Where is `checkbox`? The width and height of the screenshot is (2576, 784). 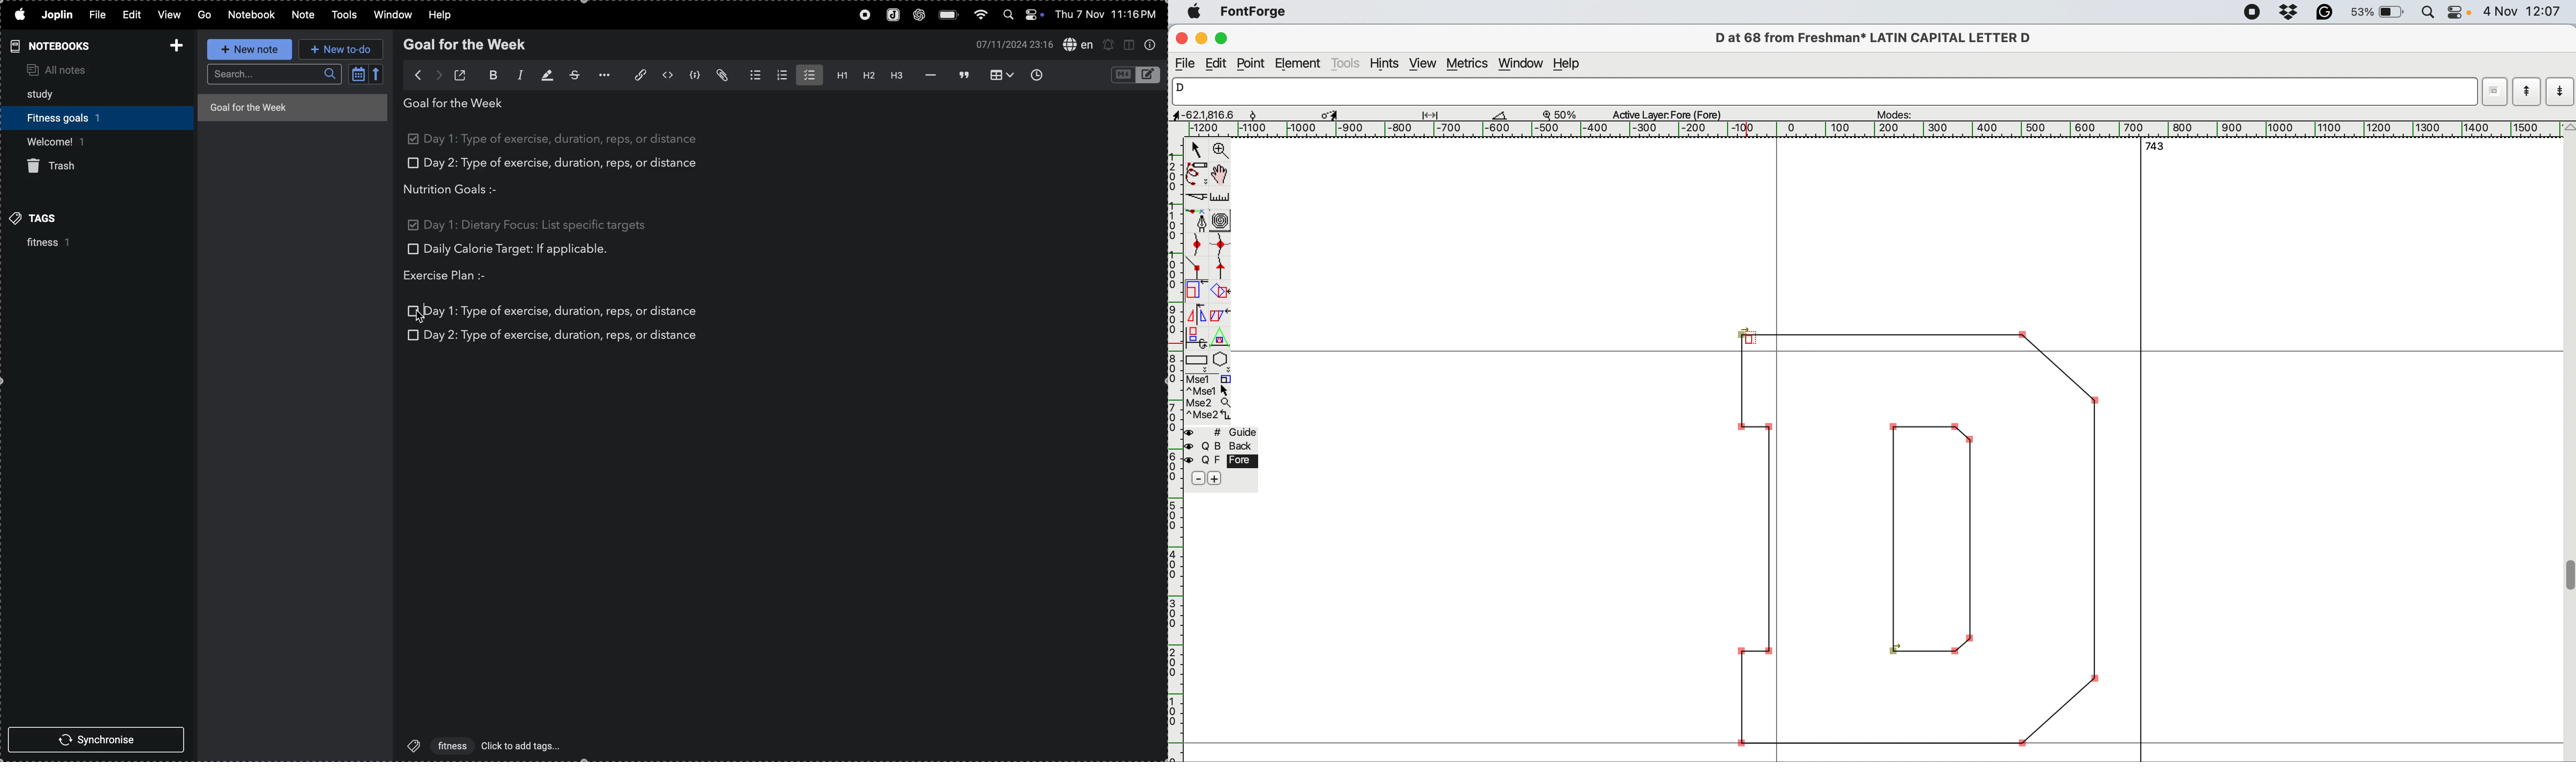 checkbox is located at coordinates (411, 163).